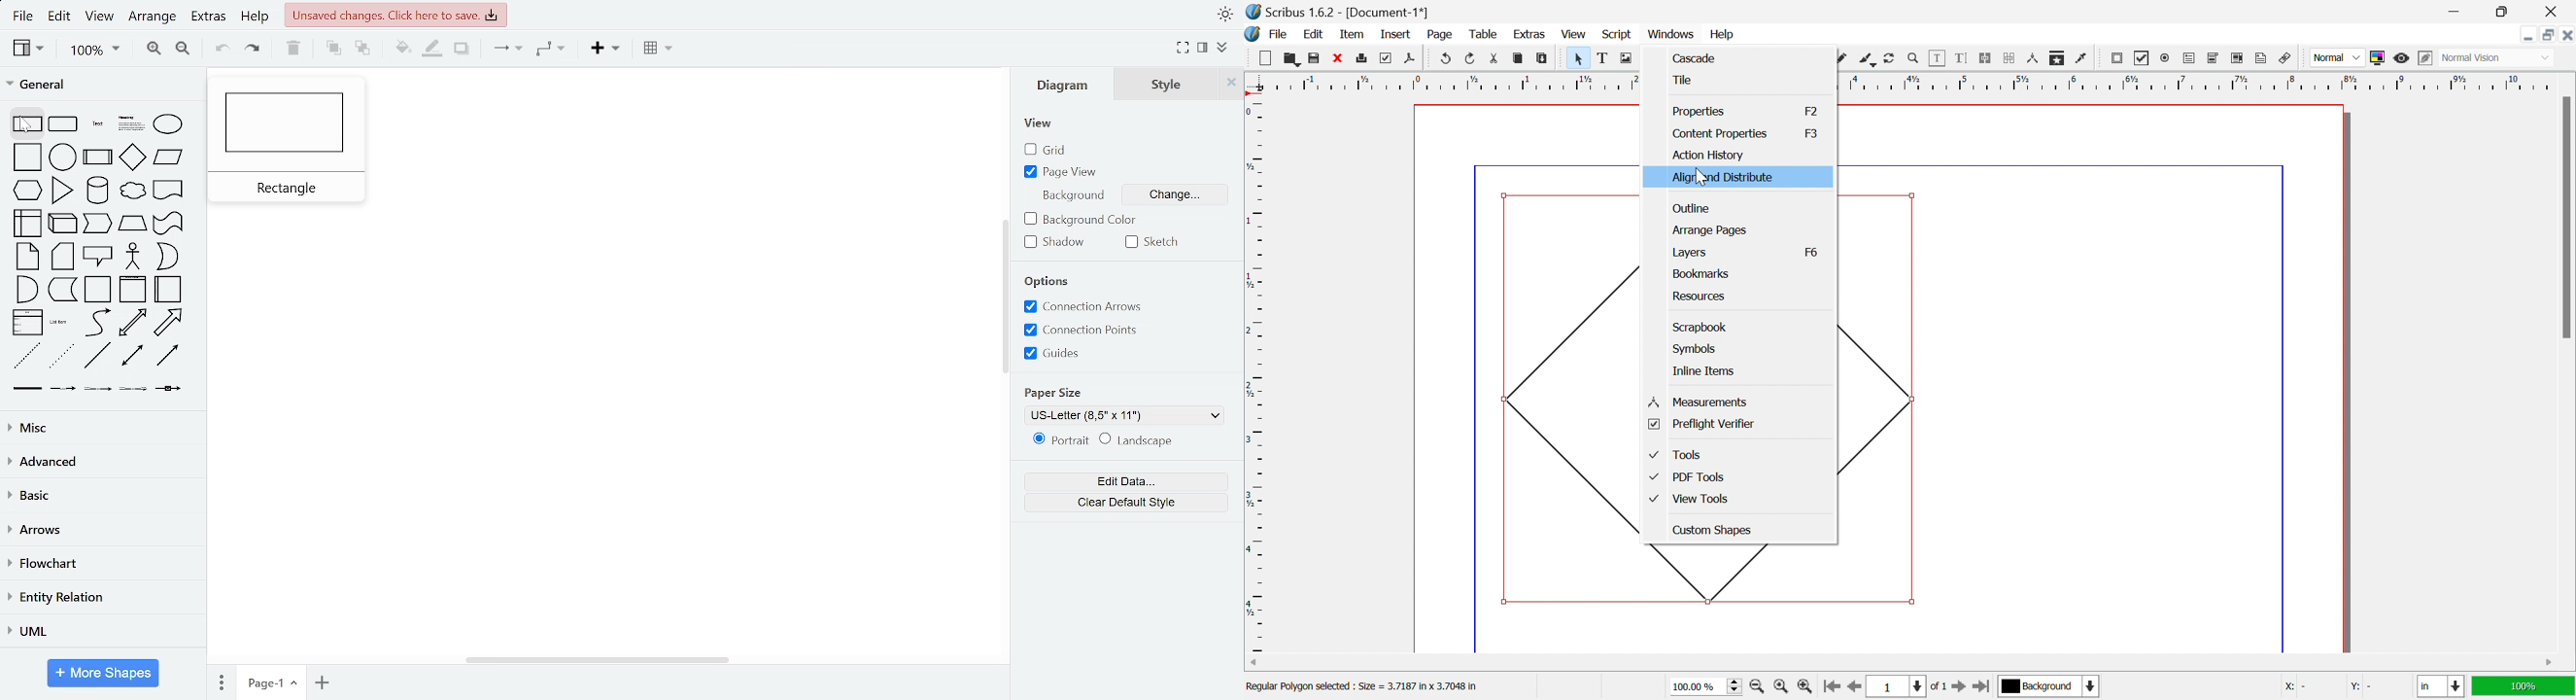 The image size is (2576, 700). What do you see at coordinates (1675, 59) in the screenshot?
I see `Table` at bounding box center [1675, 59].